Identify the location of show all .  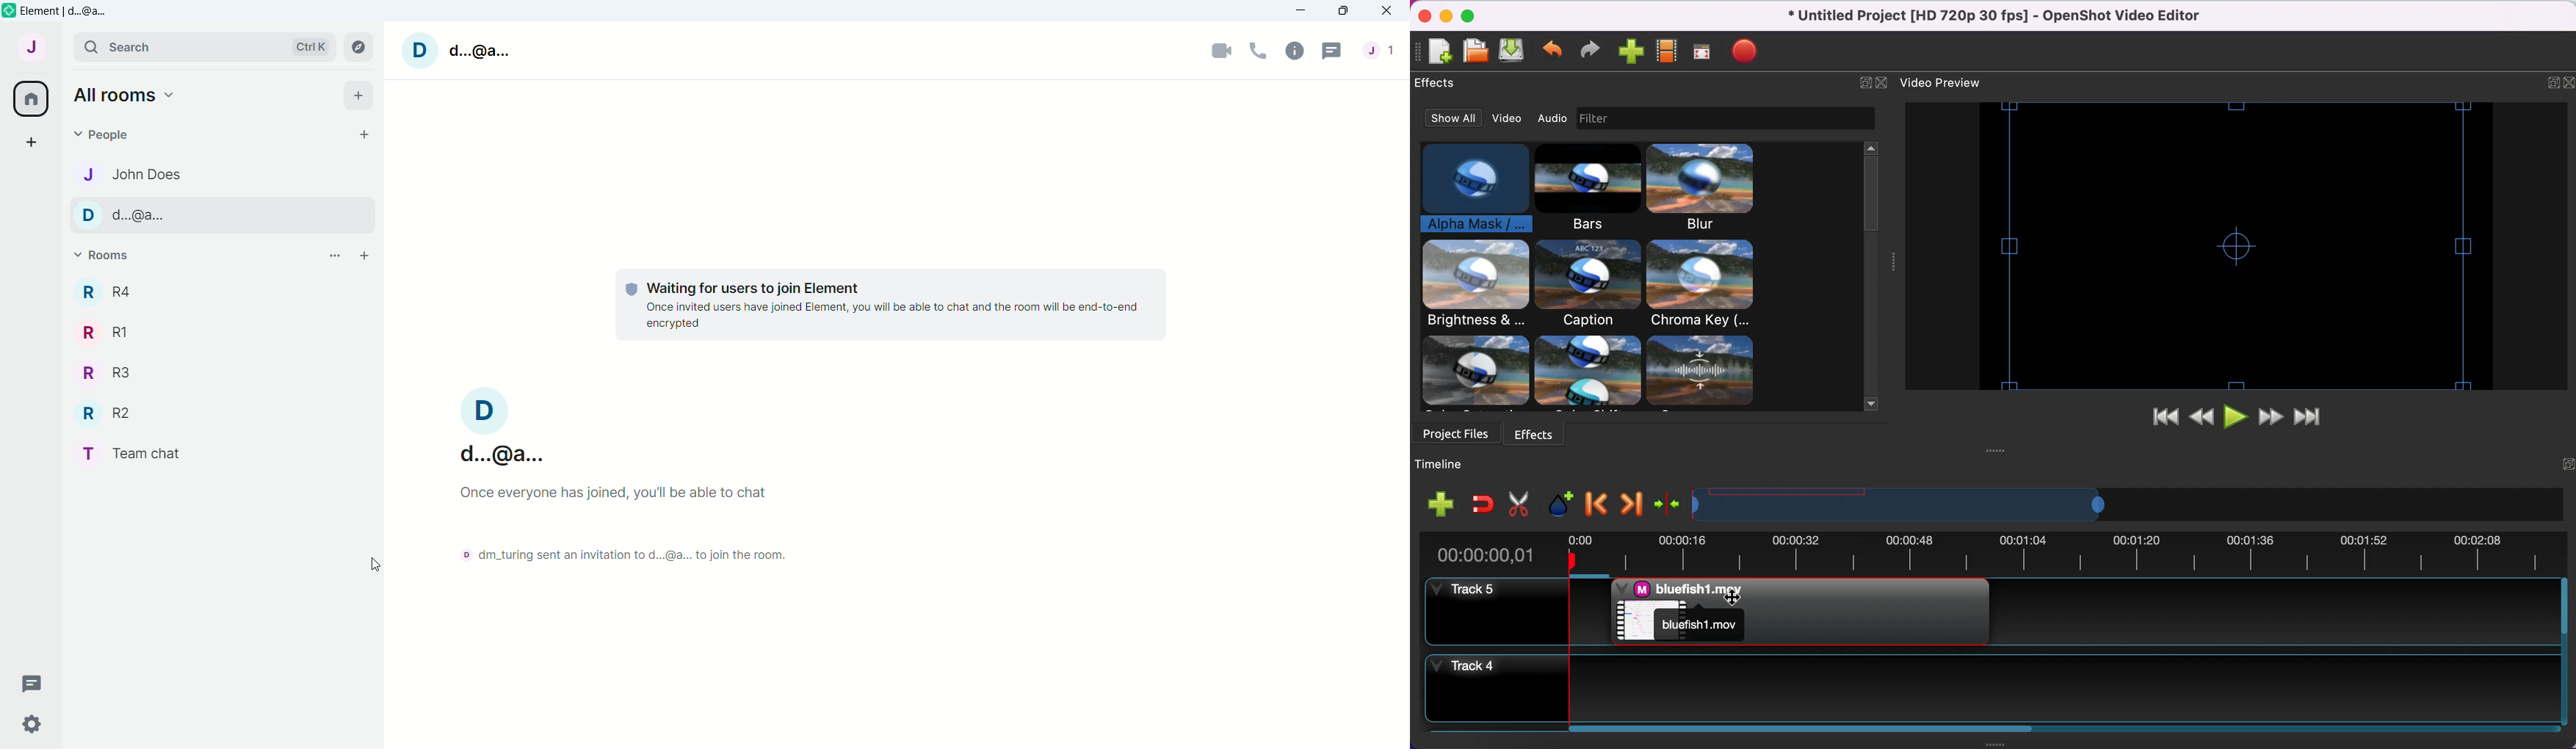
(1454, 117).